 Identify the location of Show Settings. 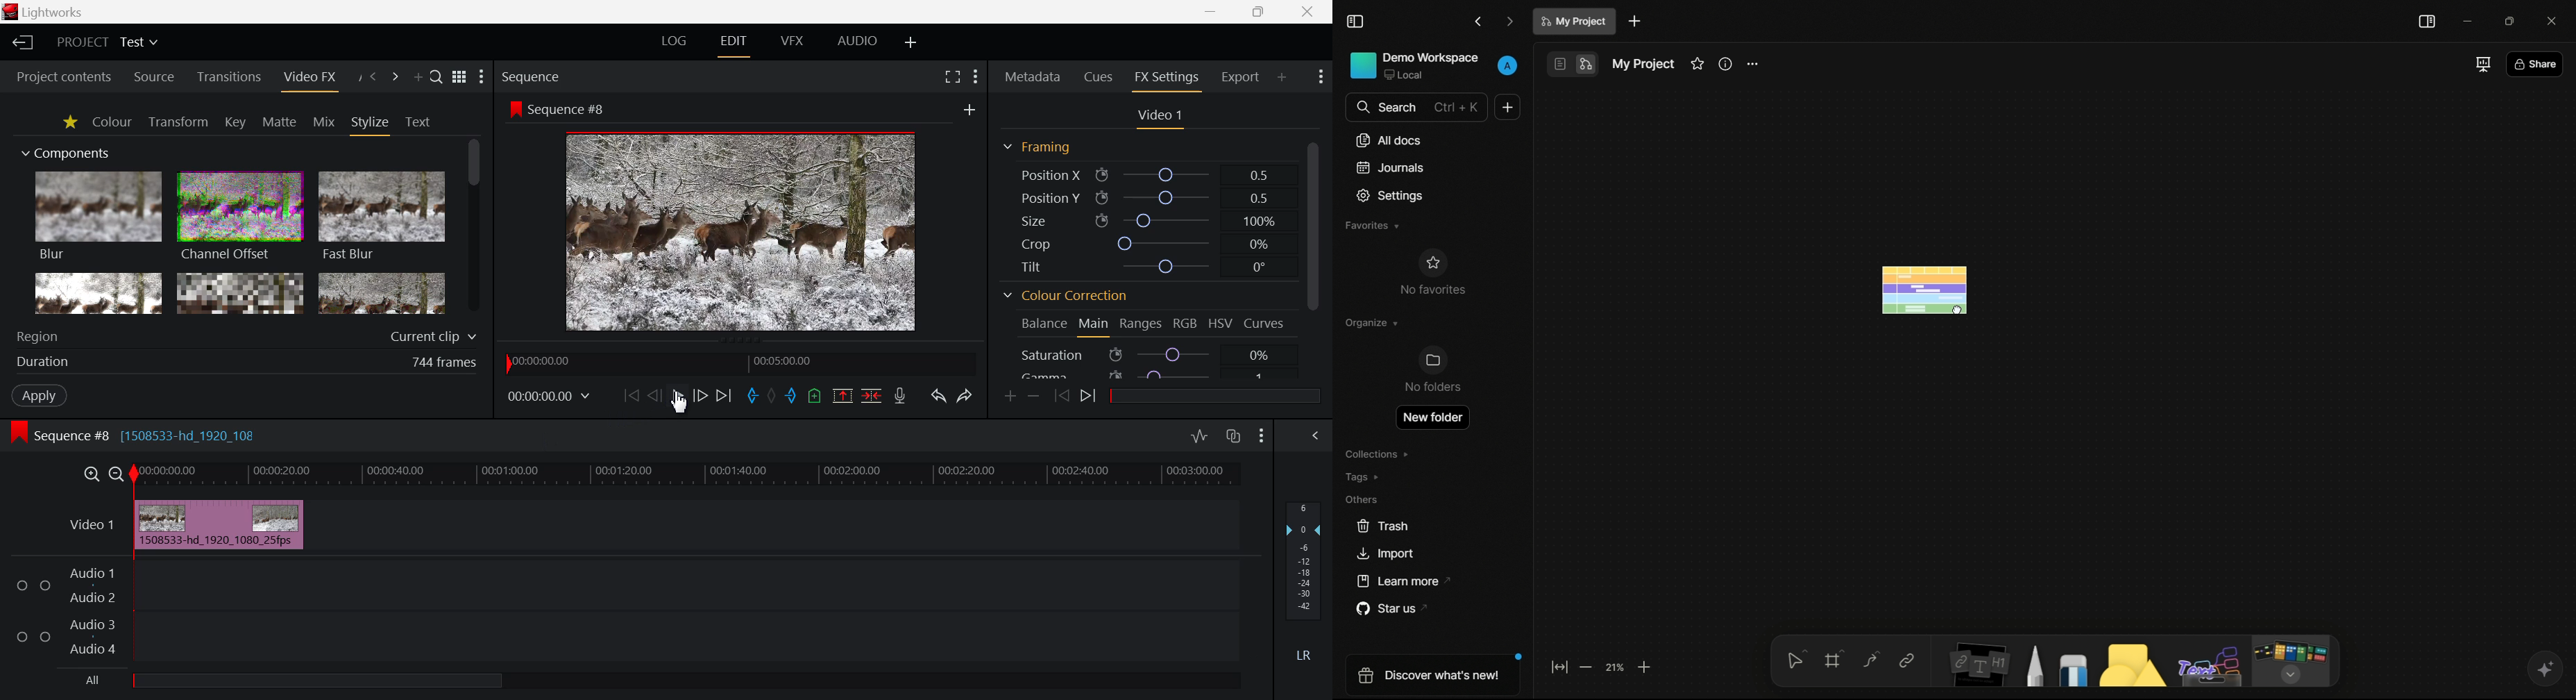
(1262, 438).